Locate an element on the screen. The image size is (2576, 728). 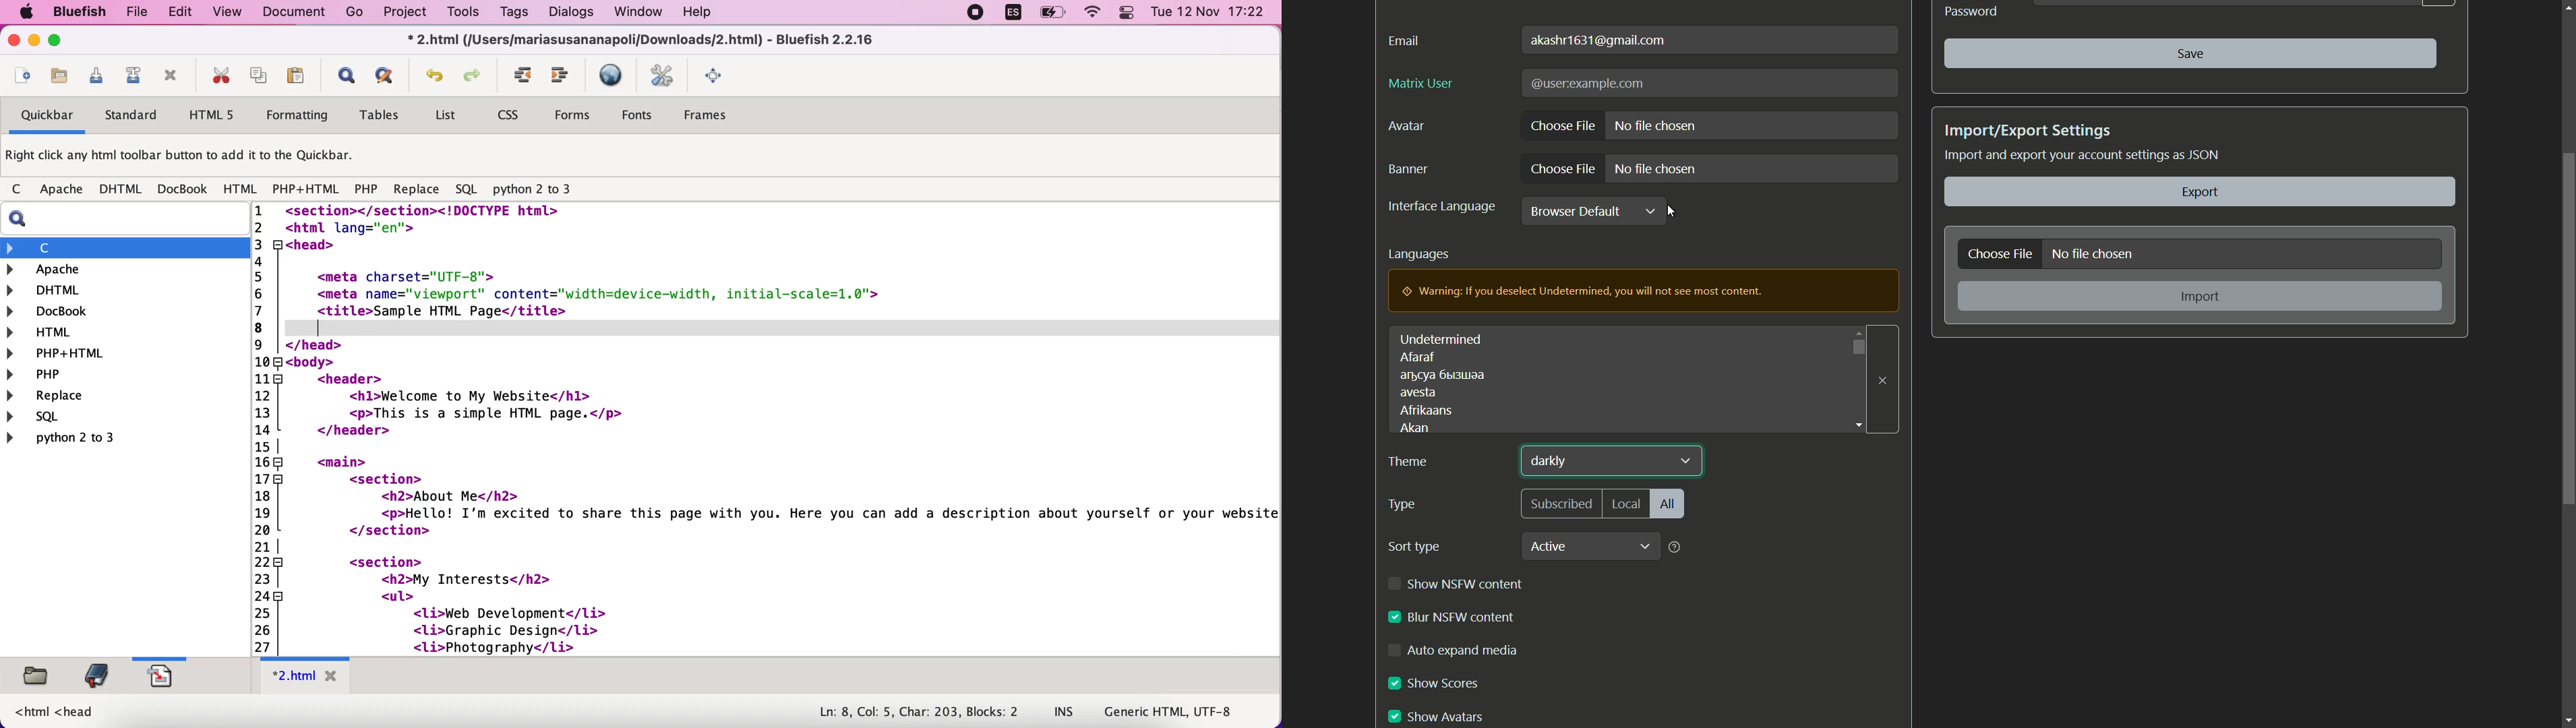
snippets is located at coordinates (170, 678).